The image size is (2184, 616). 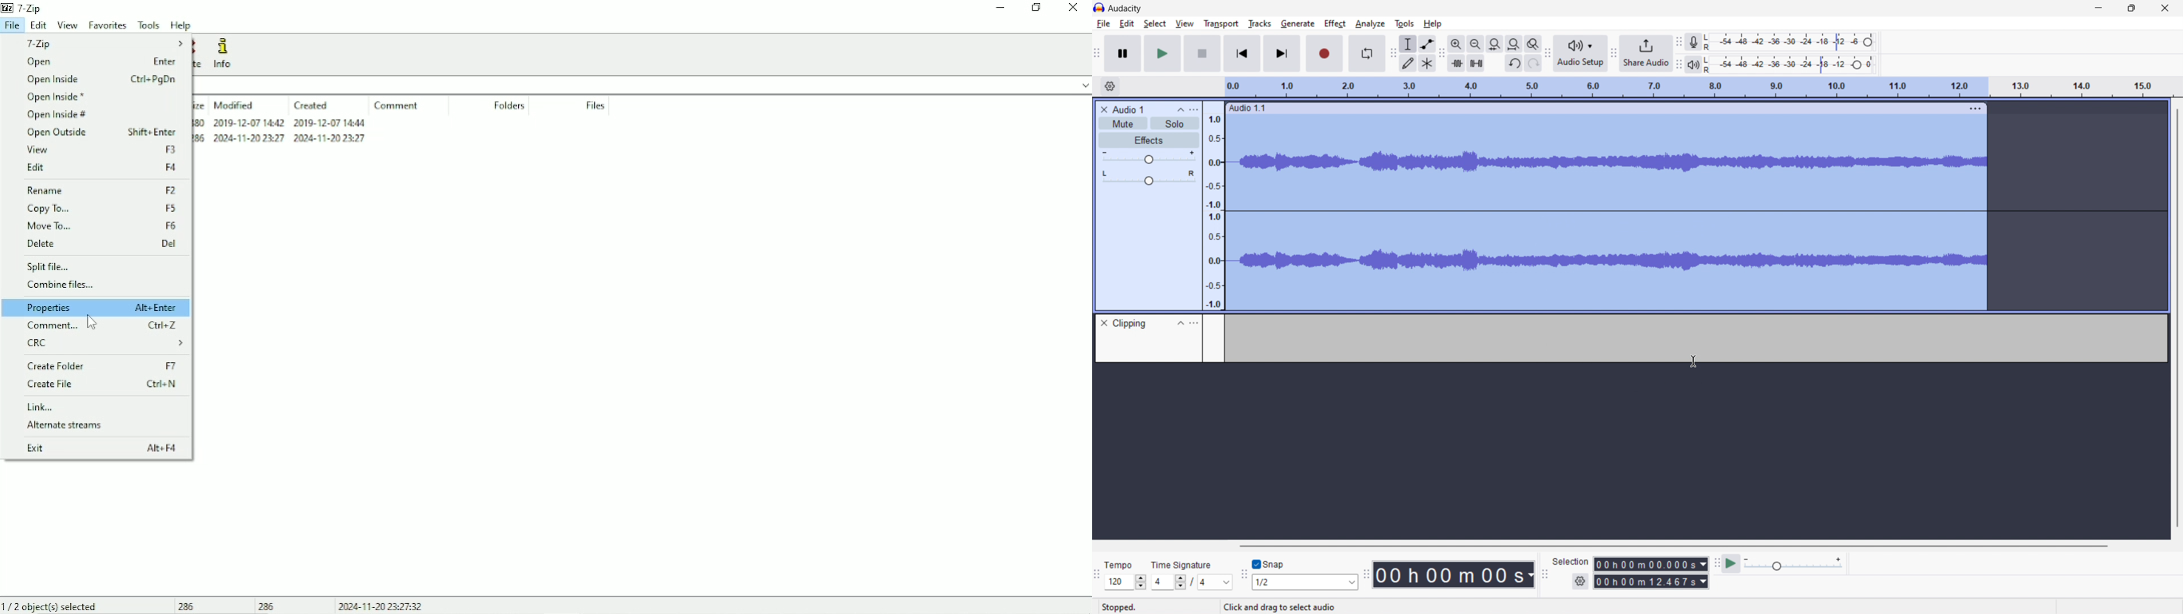 I want to click on Rename, so click(x=103, y=191).